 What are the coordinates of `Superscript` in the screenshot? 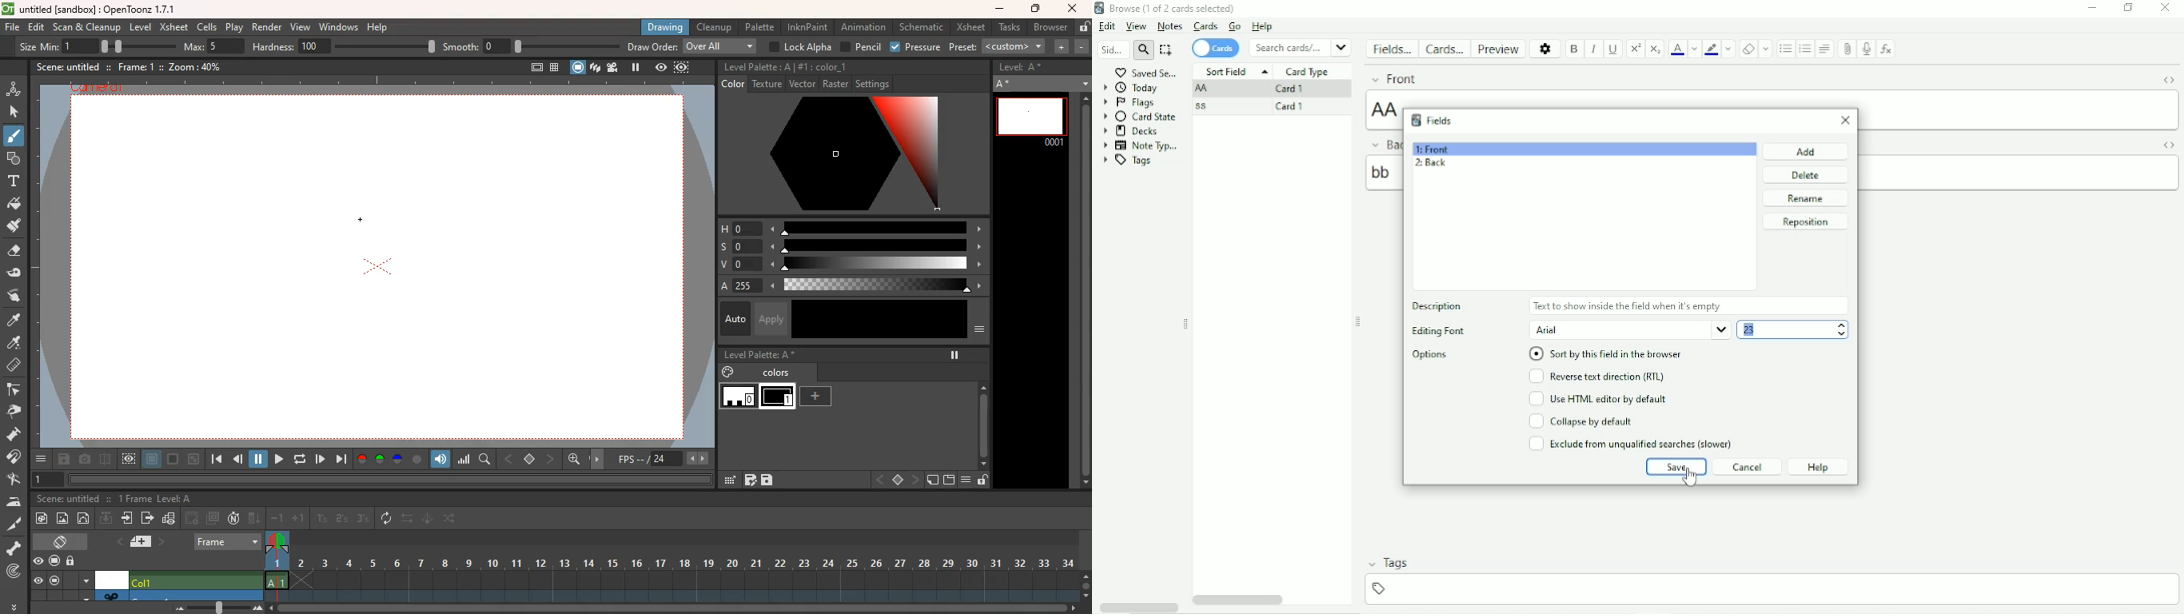 It's located at (1634, 50).